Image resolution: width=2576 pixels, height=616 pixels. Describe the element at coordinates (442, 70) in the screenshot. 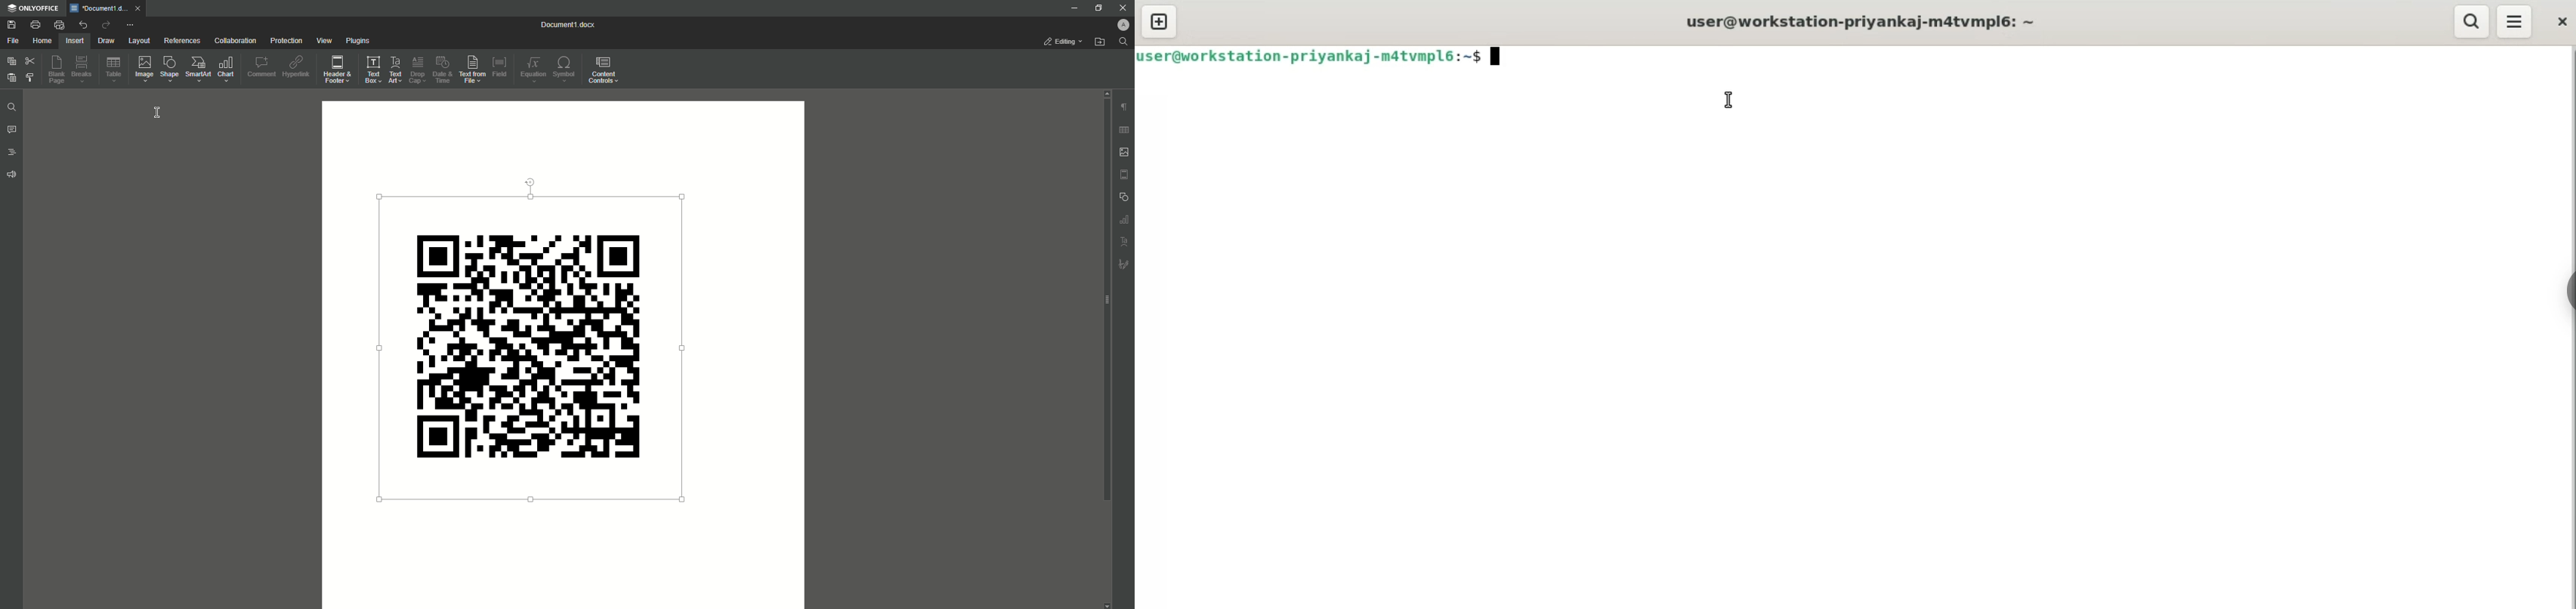

I see `Date and Time` at that location.